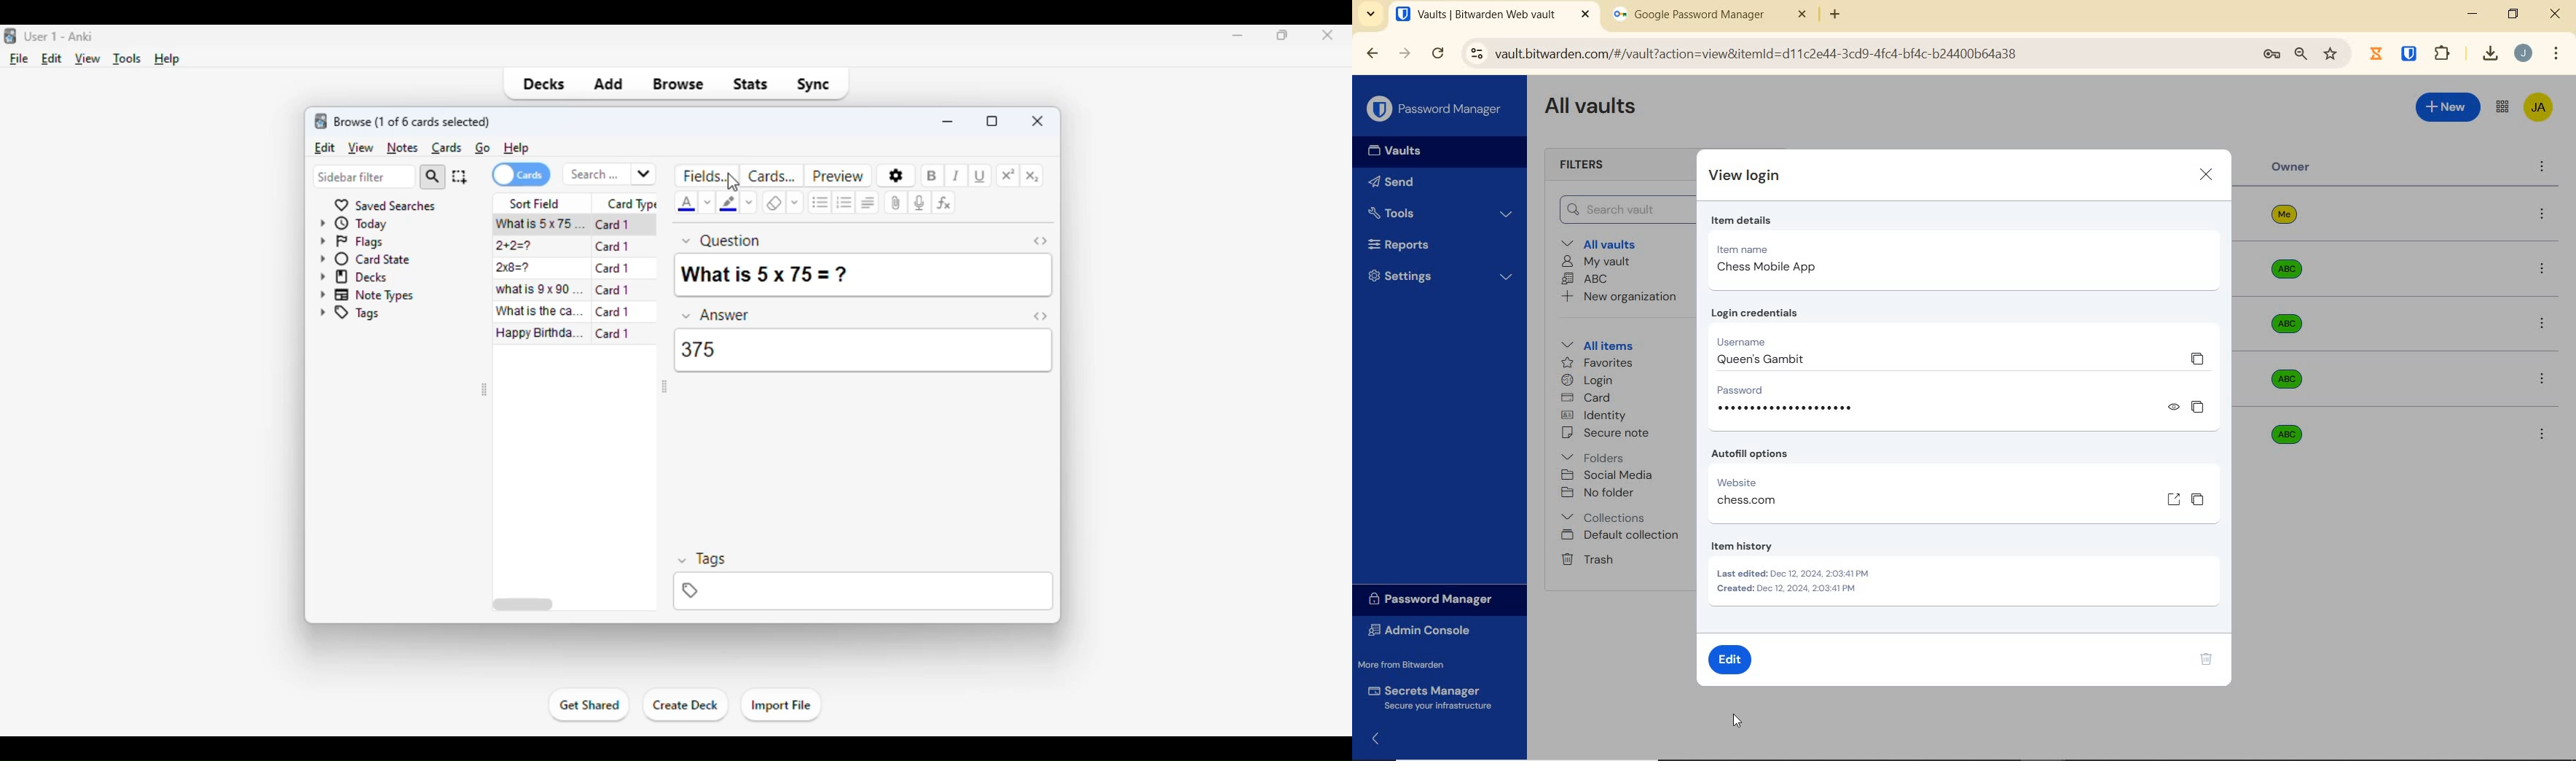 Image resolution: width=2576 pixels, height=784 pixels. What do you see at coordinates (751, 85) in the screenshot?
I see `stats` at bounding box center [751, 85].